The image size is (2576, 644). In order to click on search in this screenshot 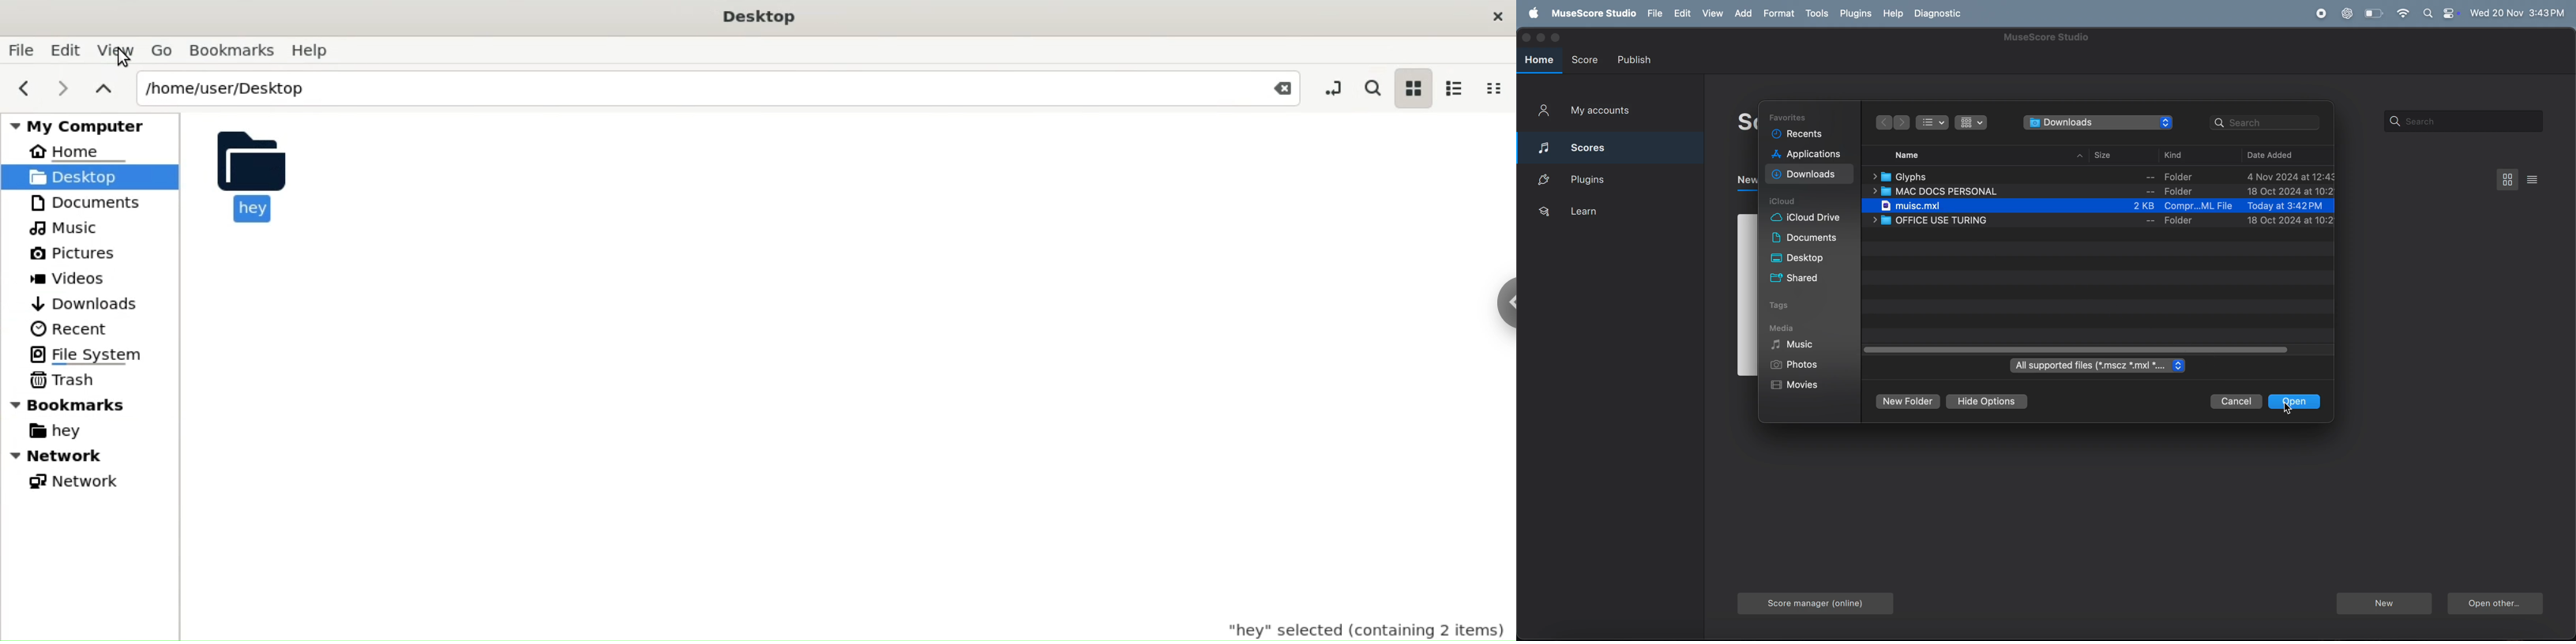, I will do `click(2463, 121)`.